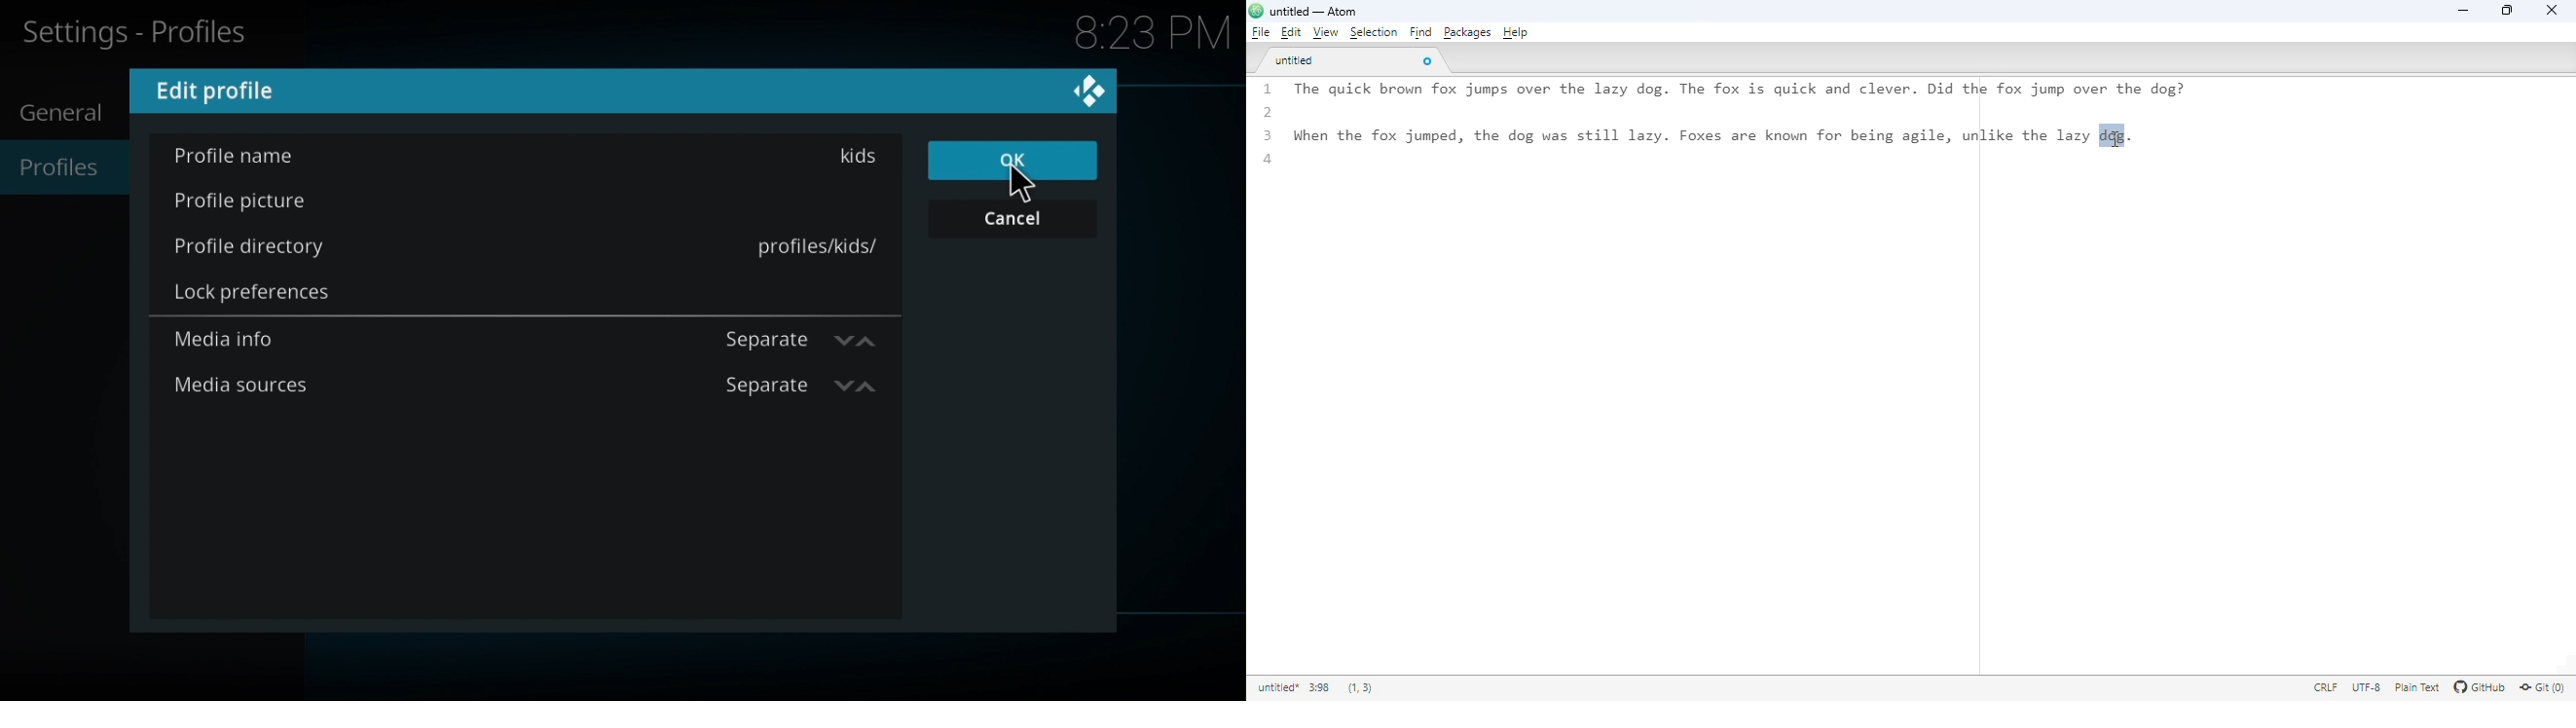 This screenshot has height=728, width=2576. What do you see at coordinates (243, 387) in the screenshot?
I see `Media sources` at bounding box center [243, 387].